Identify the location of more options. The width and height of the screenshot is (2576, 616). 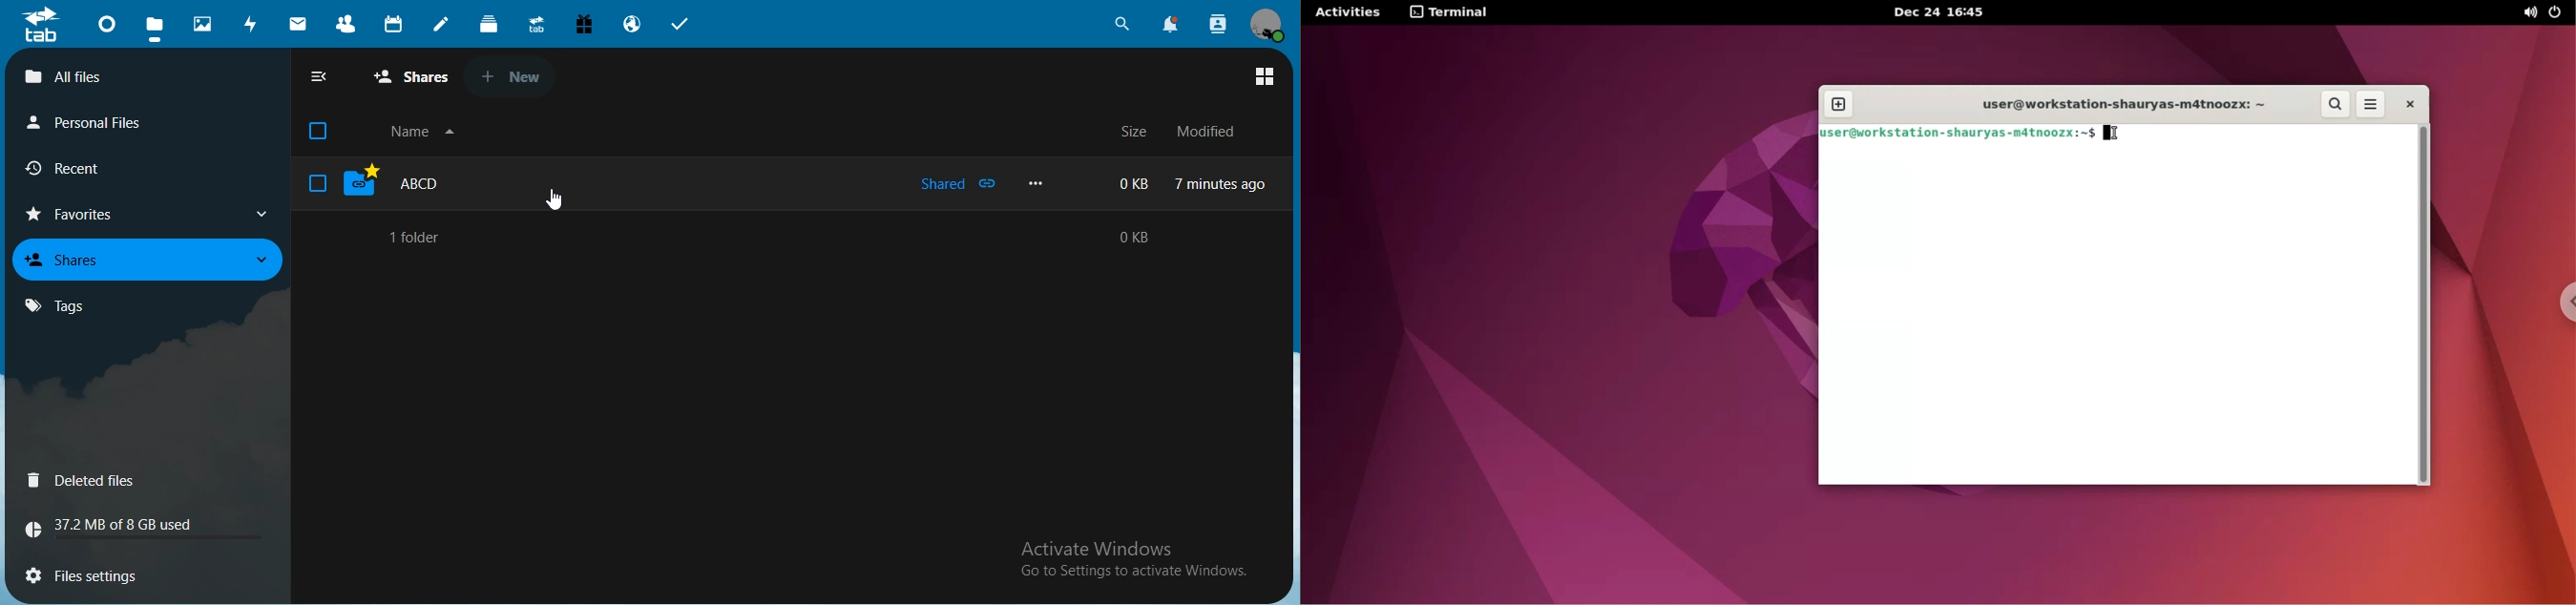
(1037, 184).